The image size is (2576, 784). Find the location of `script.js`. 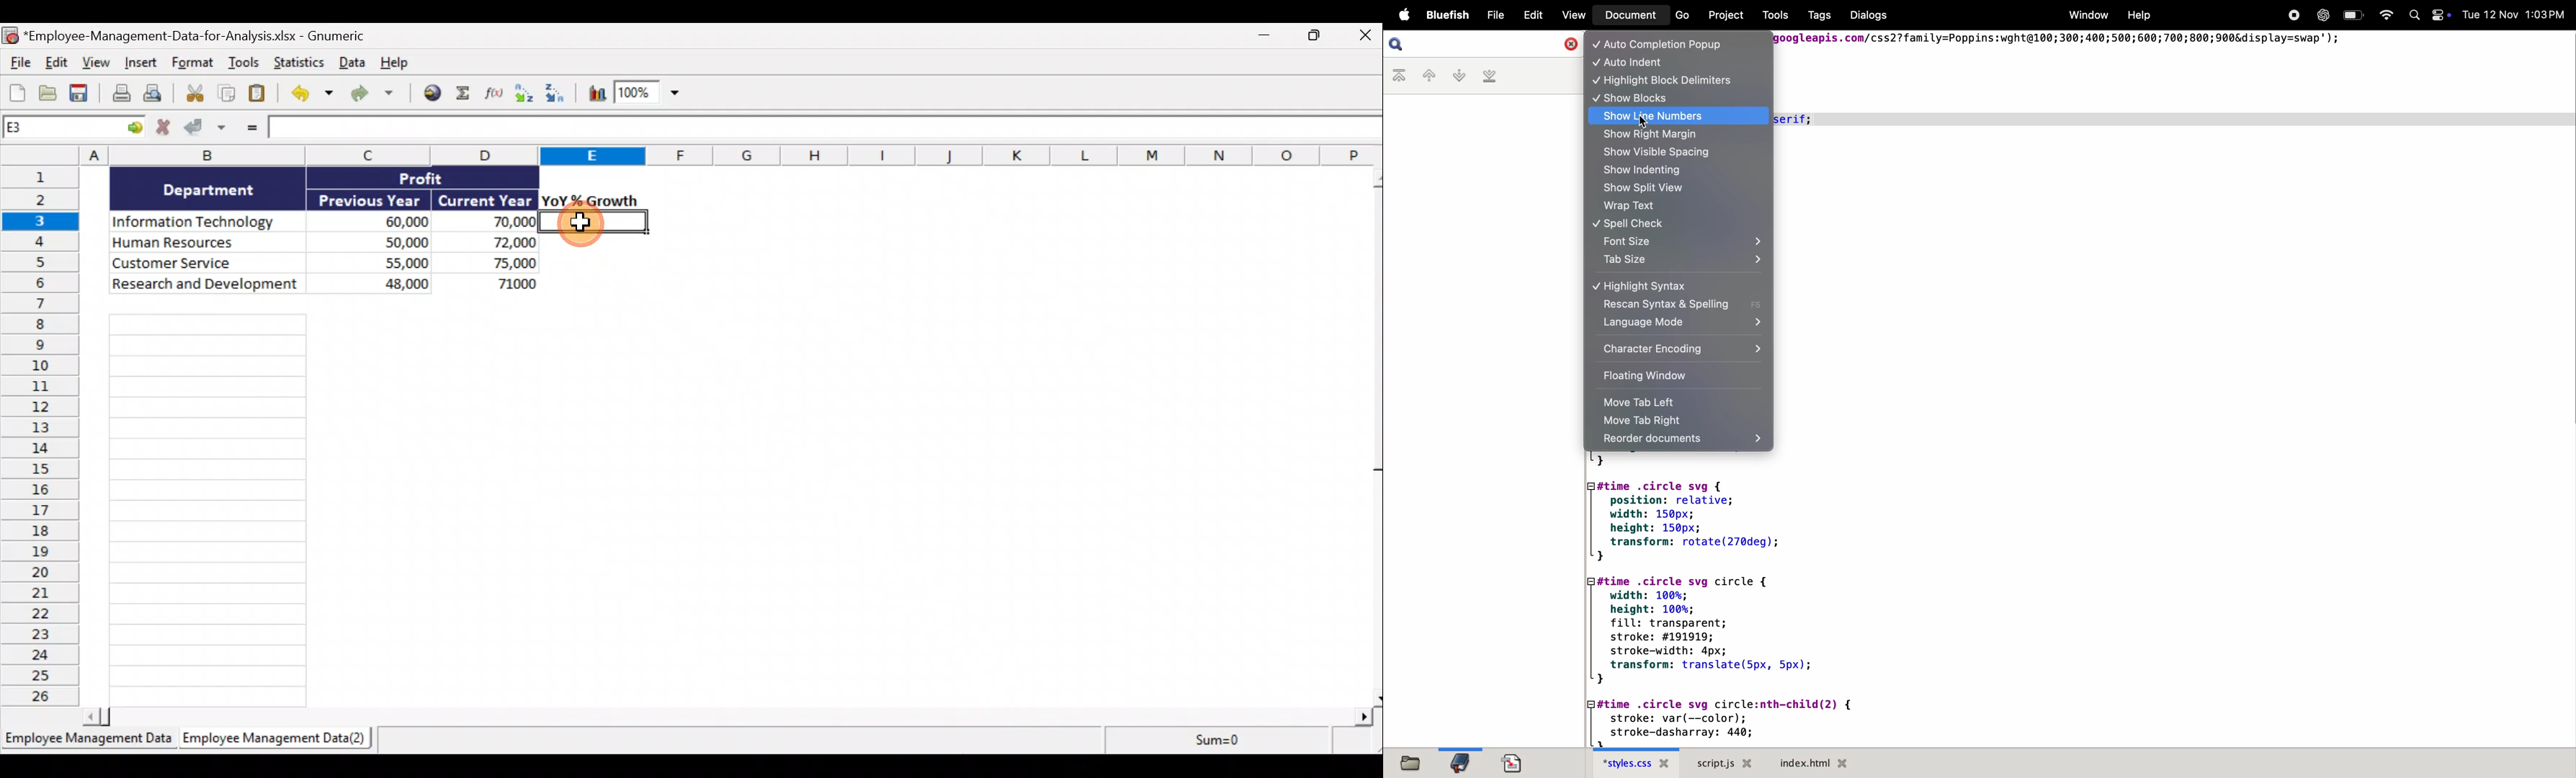

script.js is located at coordinates (1725, 763).